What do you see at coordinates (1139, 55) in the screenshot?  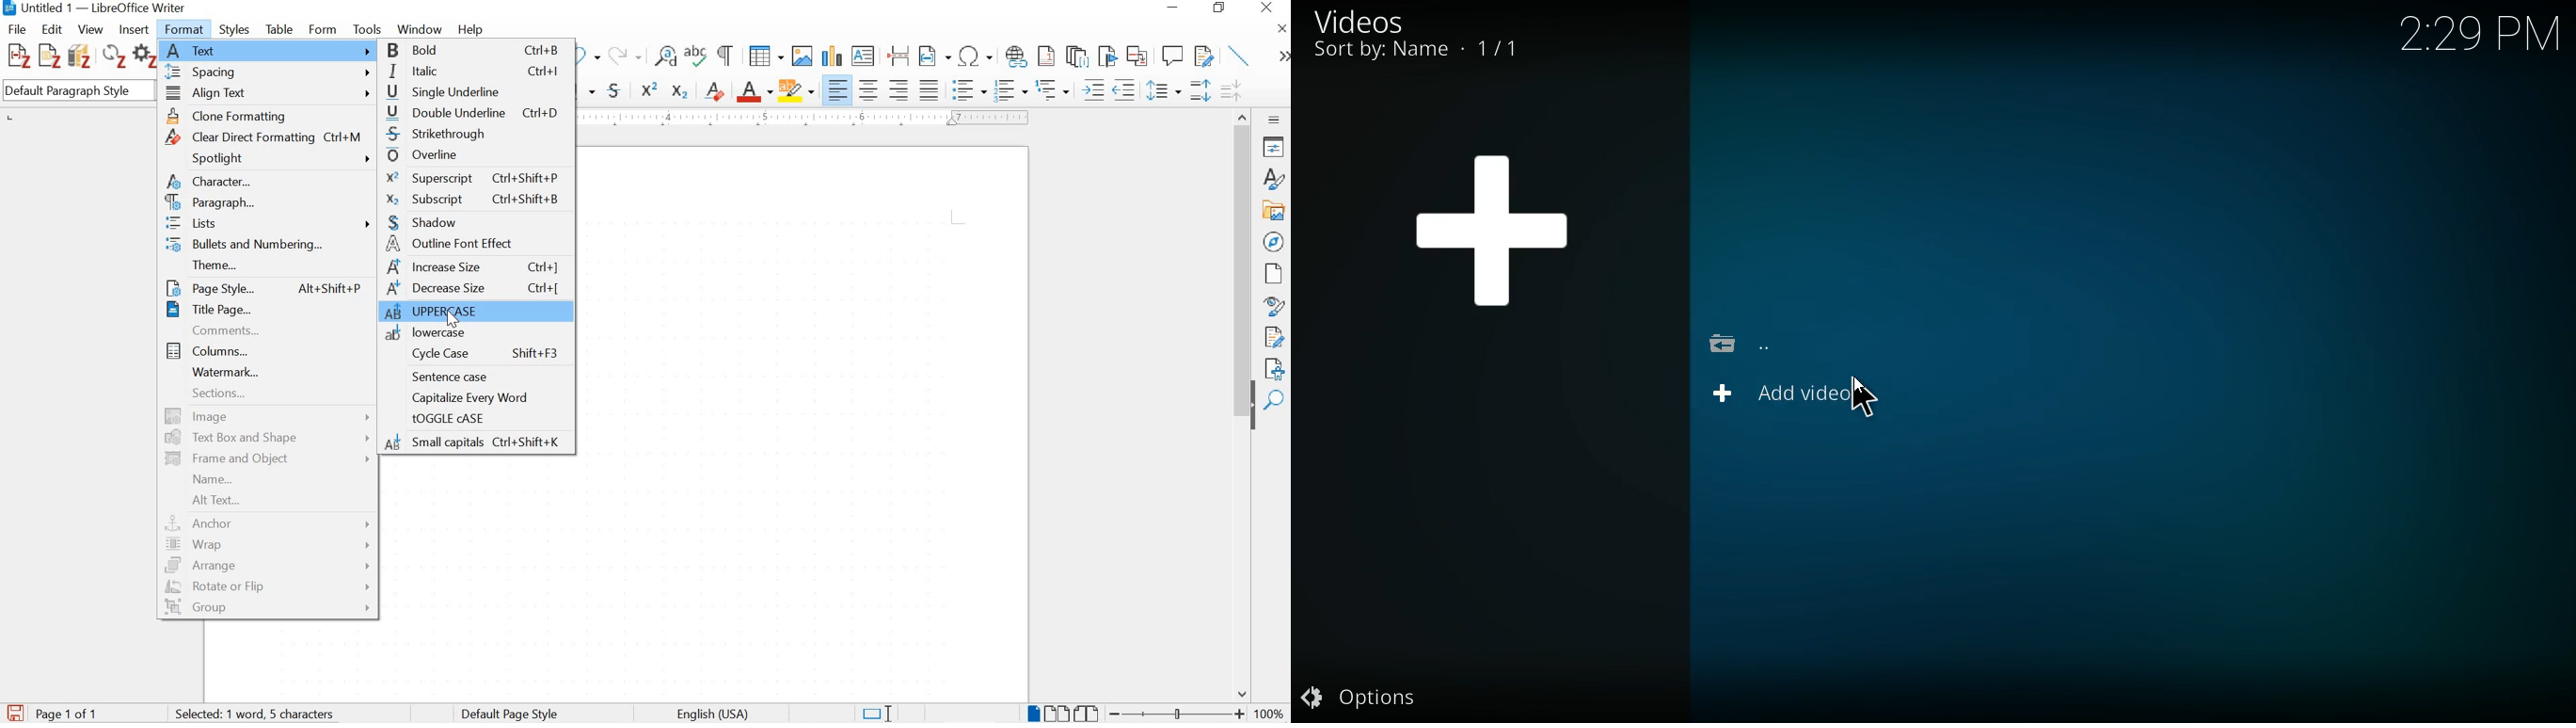 I see `insert cross-reference` at bounding box center [1139, 55].